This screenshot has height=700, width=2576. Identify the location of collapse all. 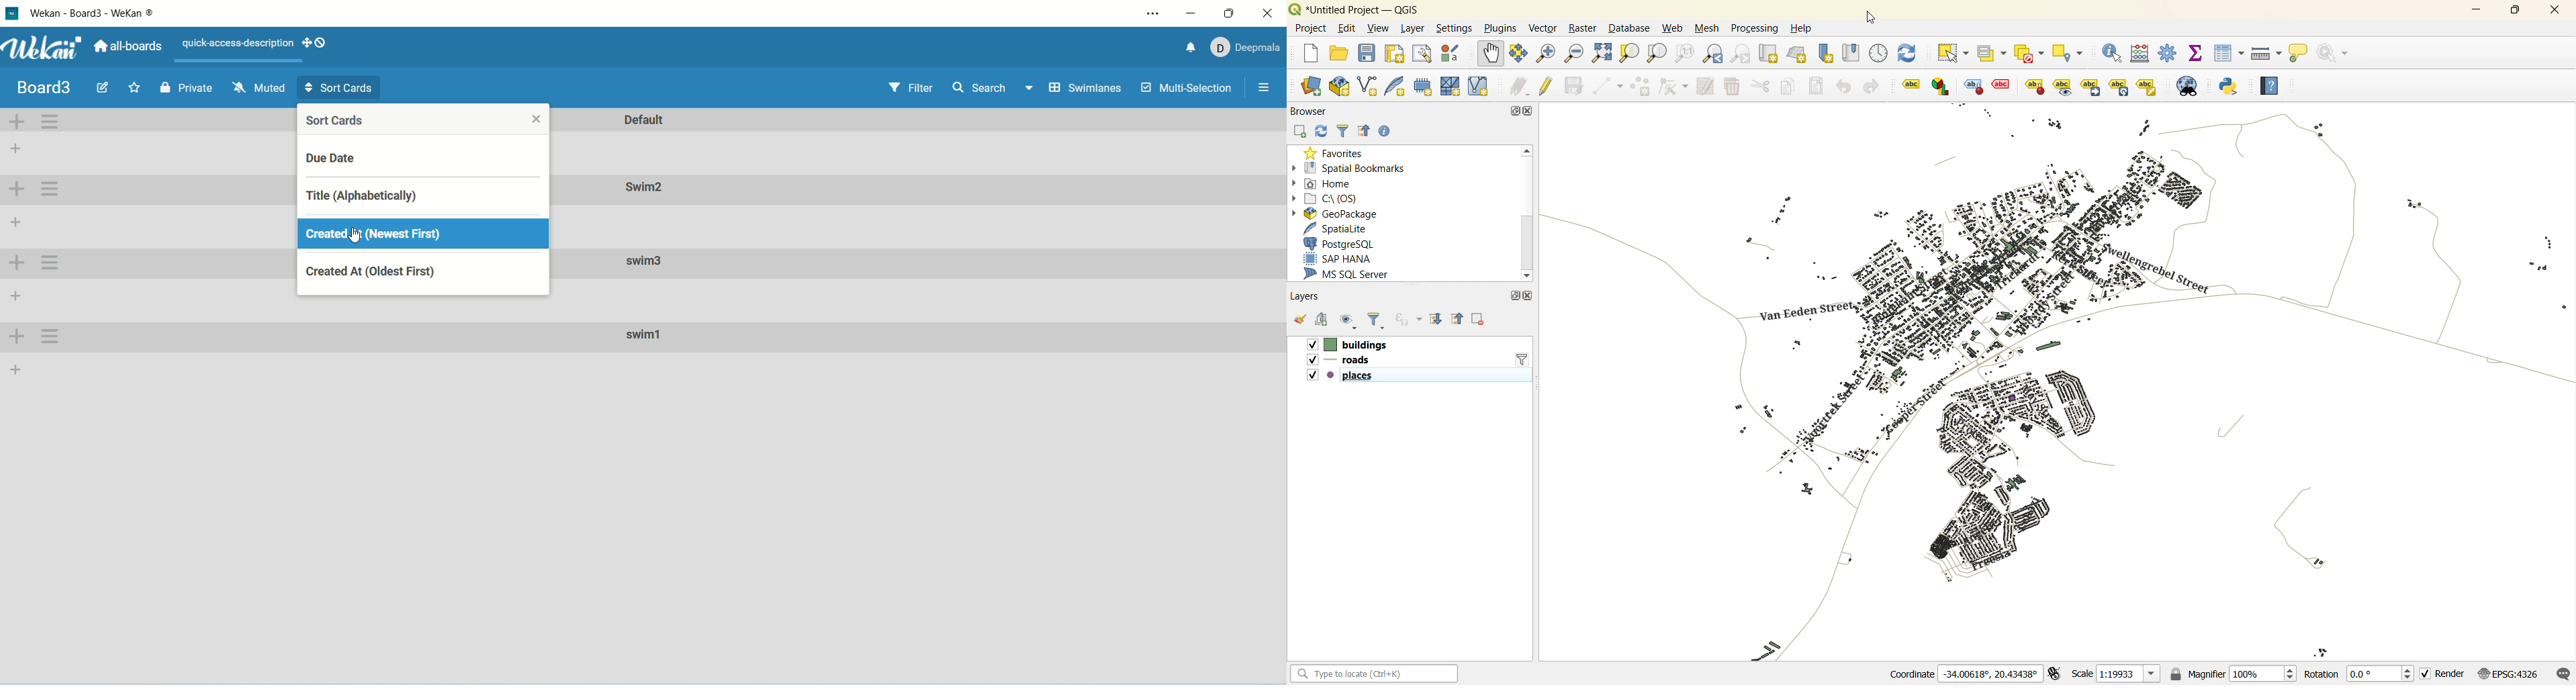
(1457, 320).